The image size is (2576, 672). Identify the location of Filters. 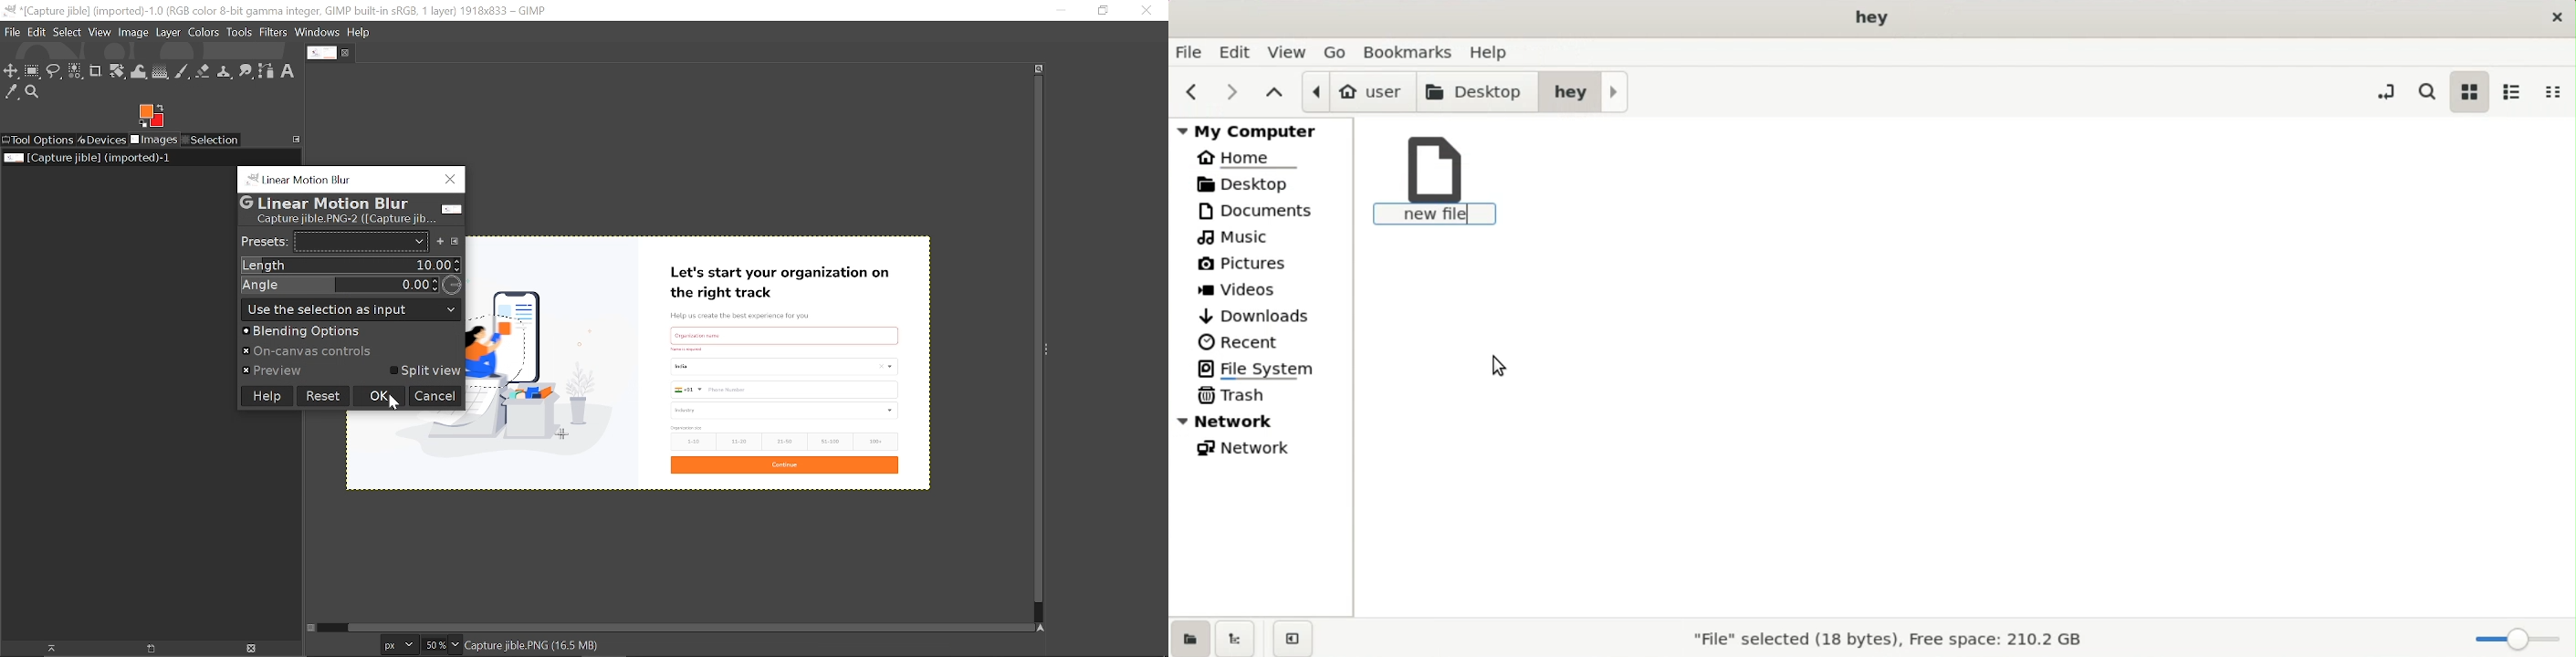
(274, 33).